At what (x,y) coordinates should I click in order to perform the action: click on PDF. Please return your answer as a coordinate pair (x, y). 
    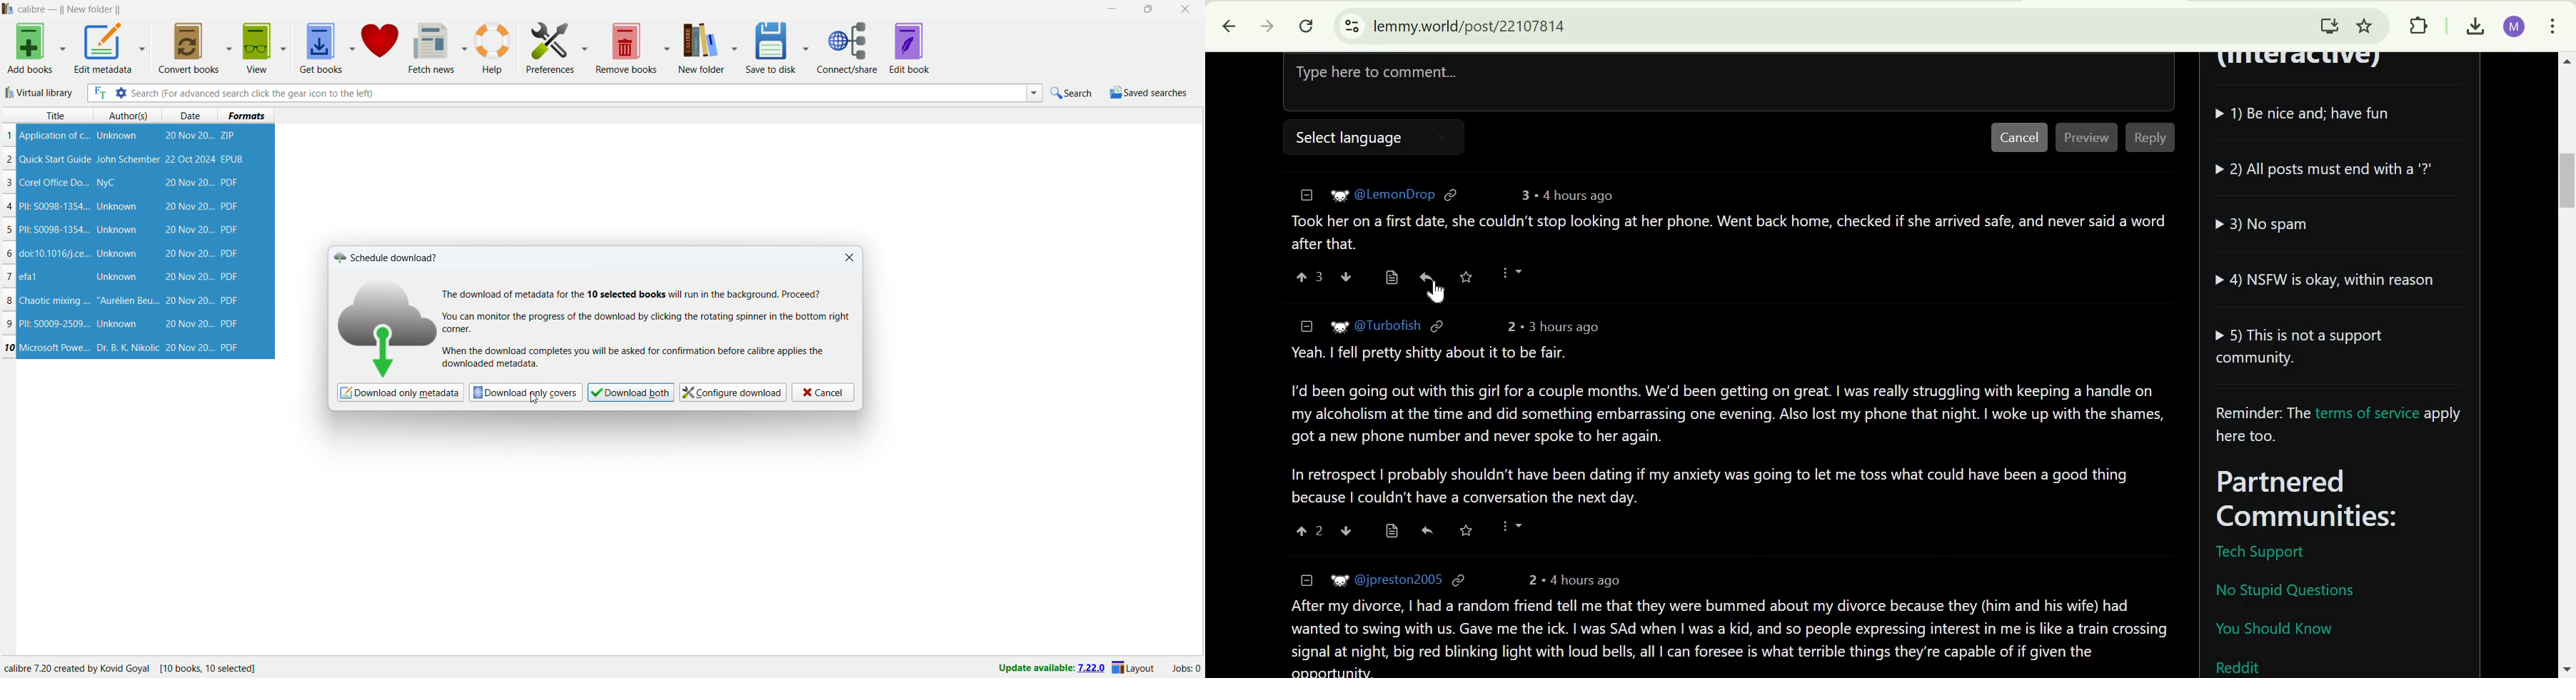
    Looking at the image, I should click on (231, 300).